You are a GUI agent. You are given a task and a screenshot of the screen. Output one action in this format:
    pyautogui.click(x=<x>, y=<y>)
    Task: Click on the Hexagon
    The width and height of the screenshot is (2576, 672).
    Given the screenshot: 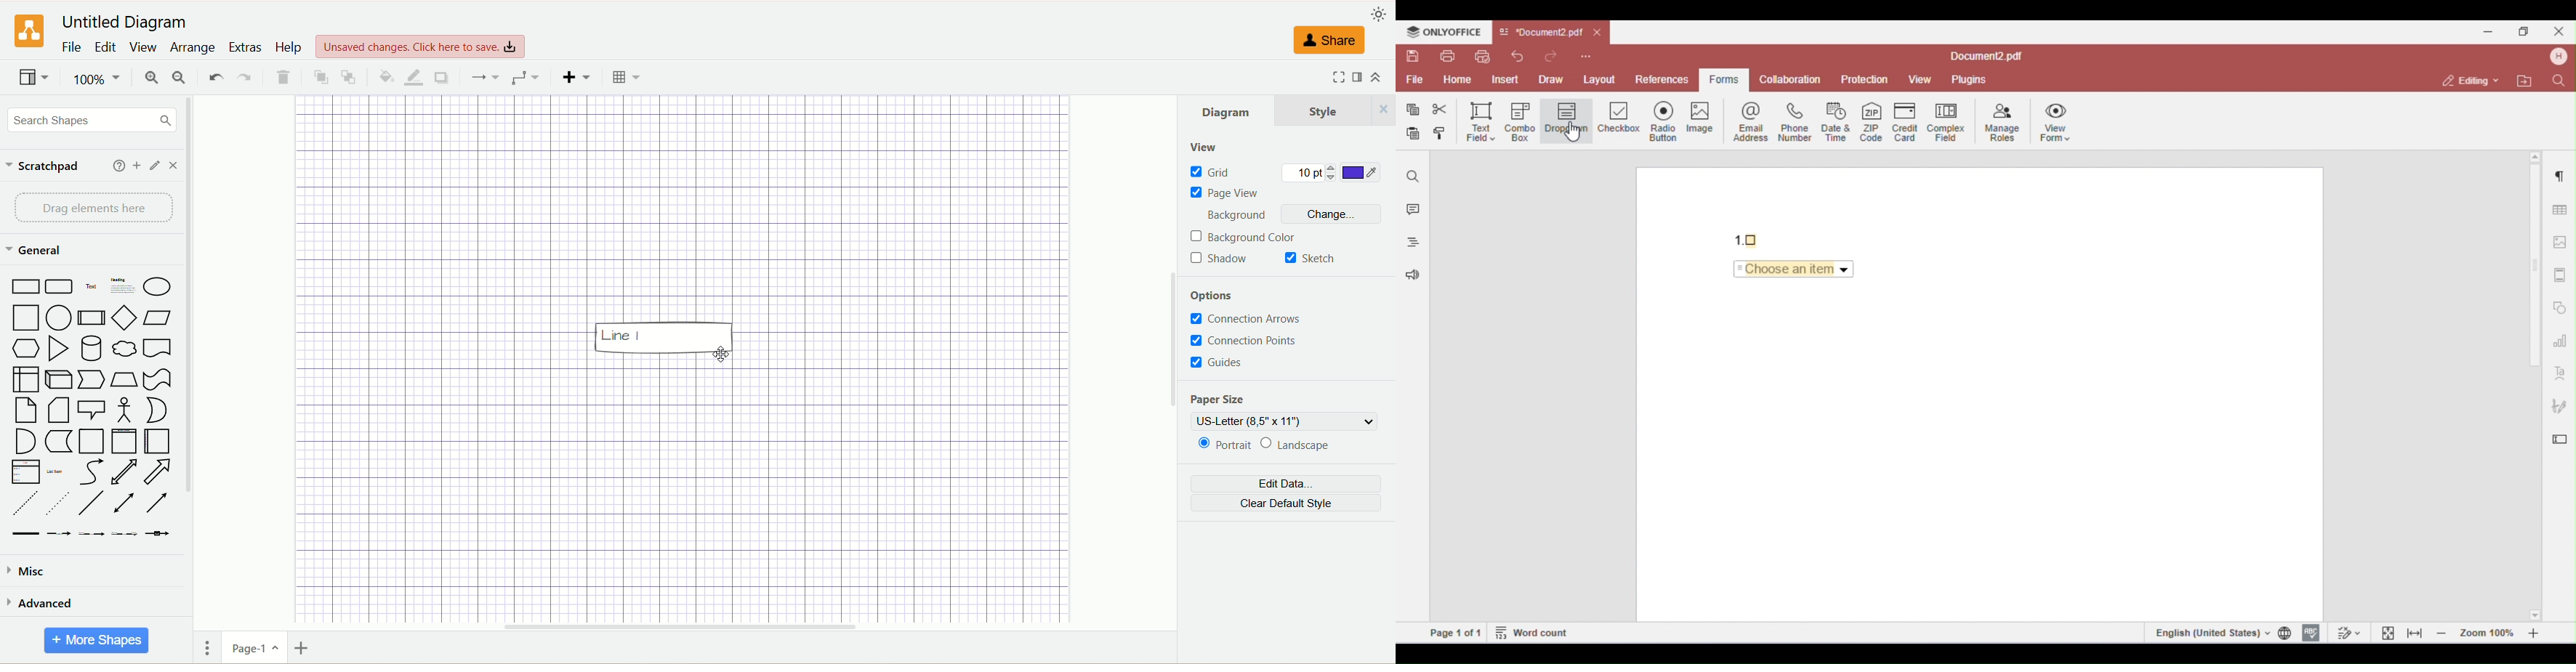 What is the action you would take?
    pyautogui.click(x=26, y=349)
    